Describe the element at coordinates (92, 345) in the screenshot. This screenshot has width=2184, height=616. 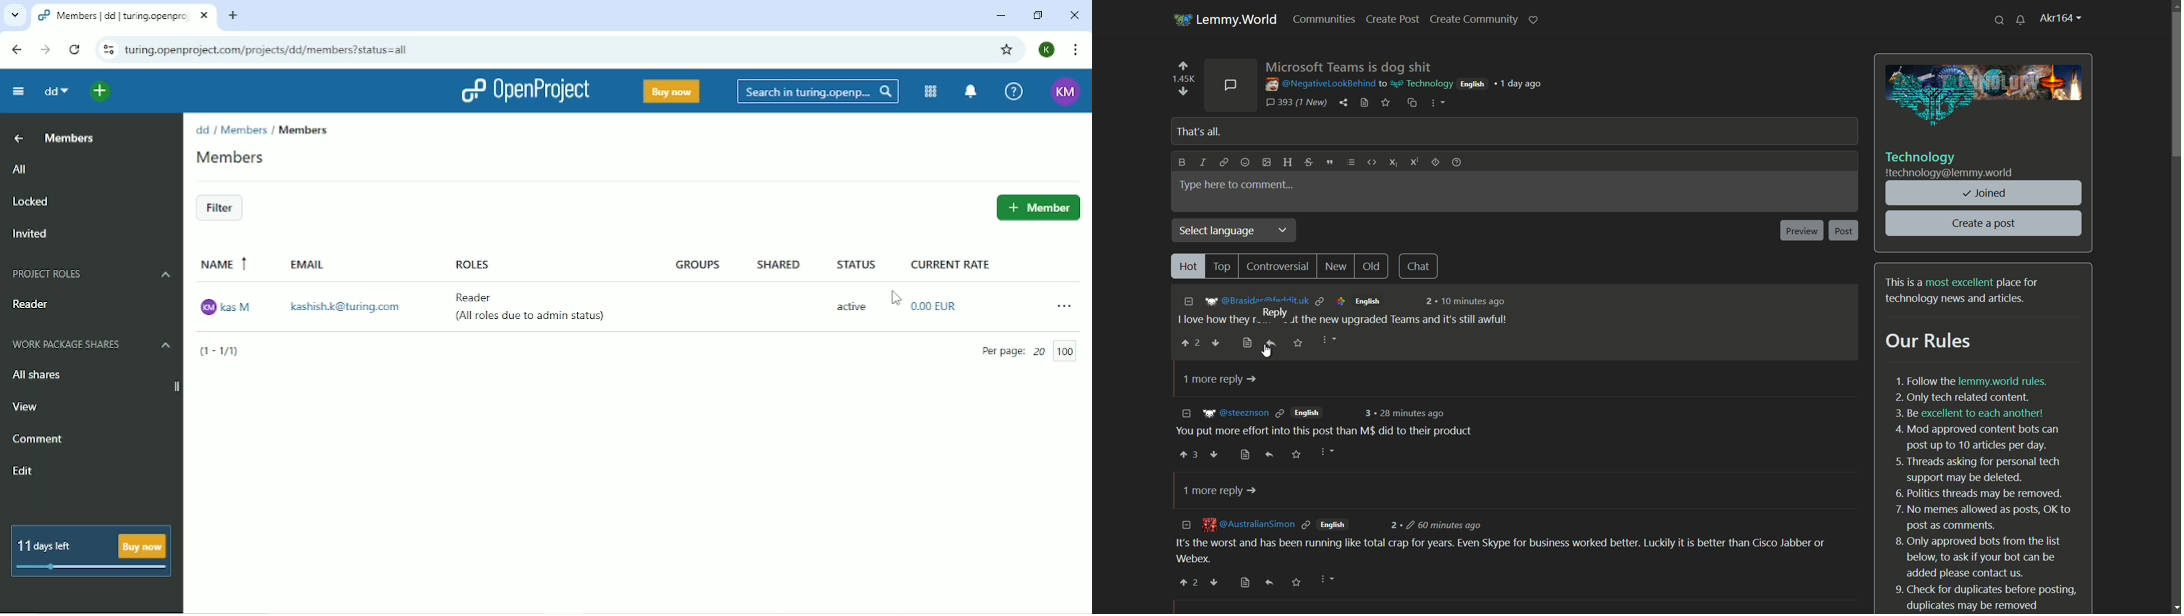
I see `Work package shares` at that location.